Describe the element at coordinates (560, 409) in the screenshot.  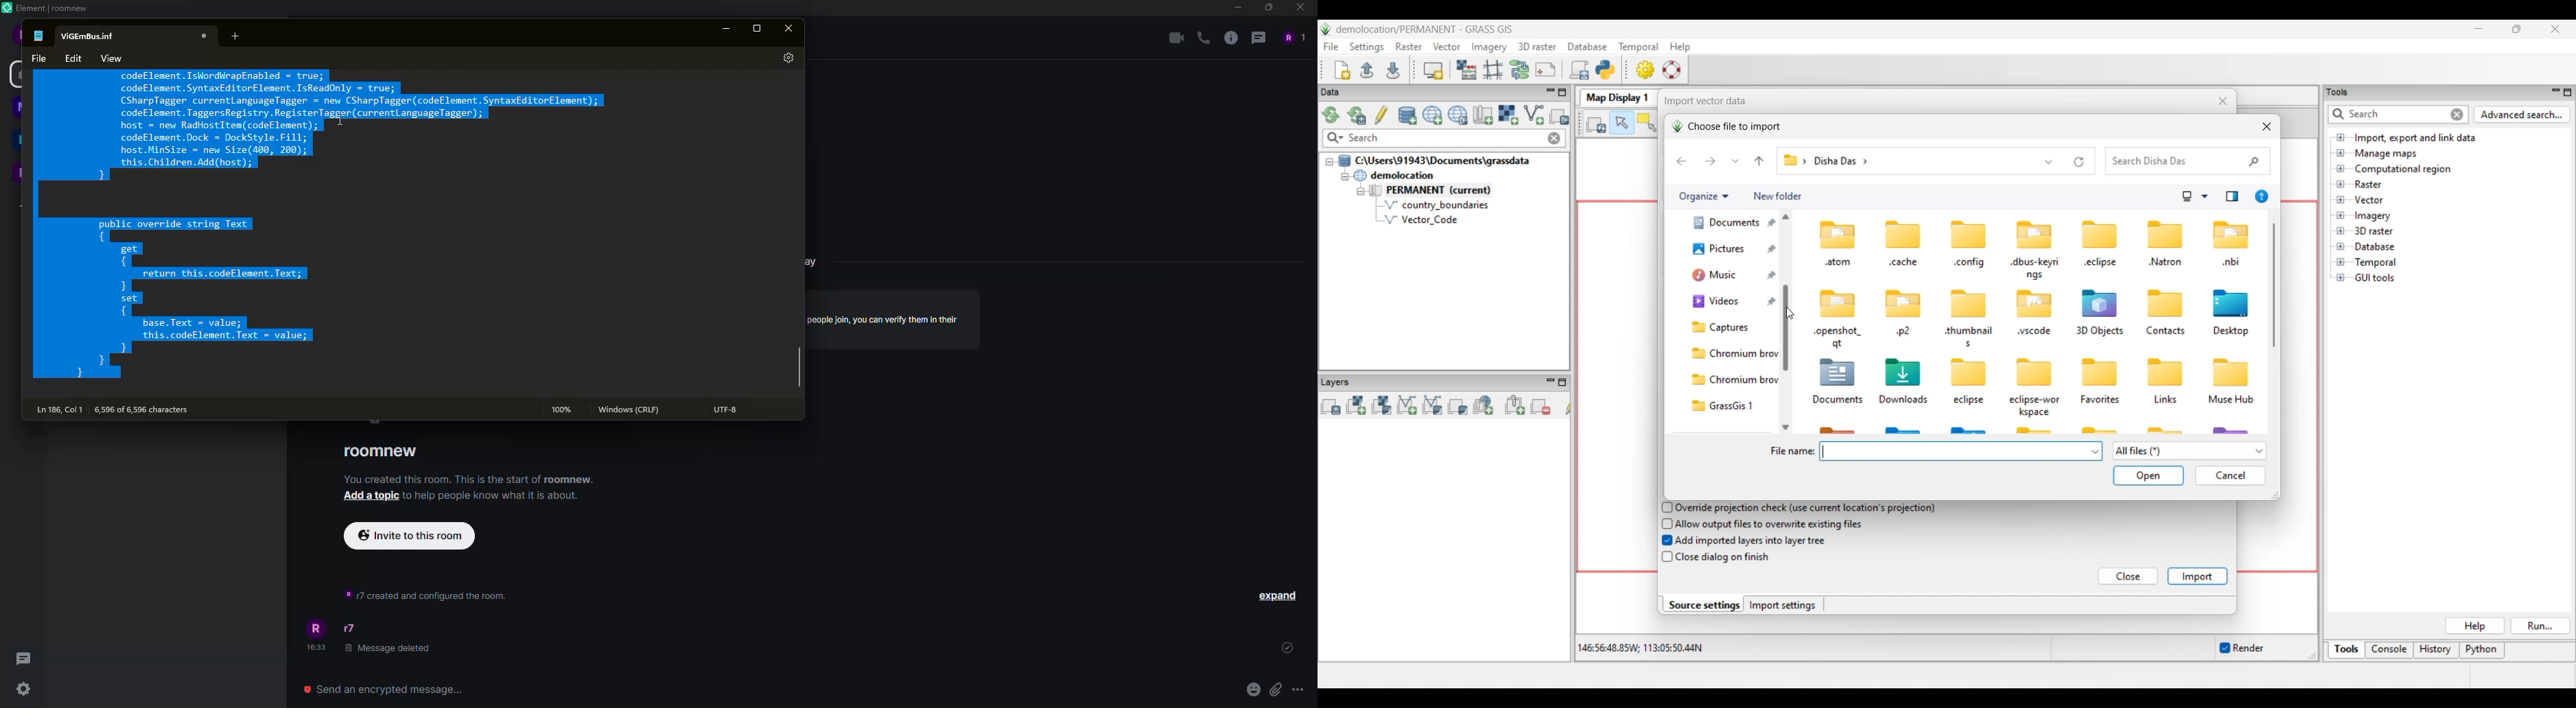
I see `100` at that location.